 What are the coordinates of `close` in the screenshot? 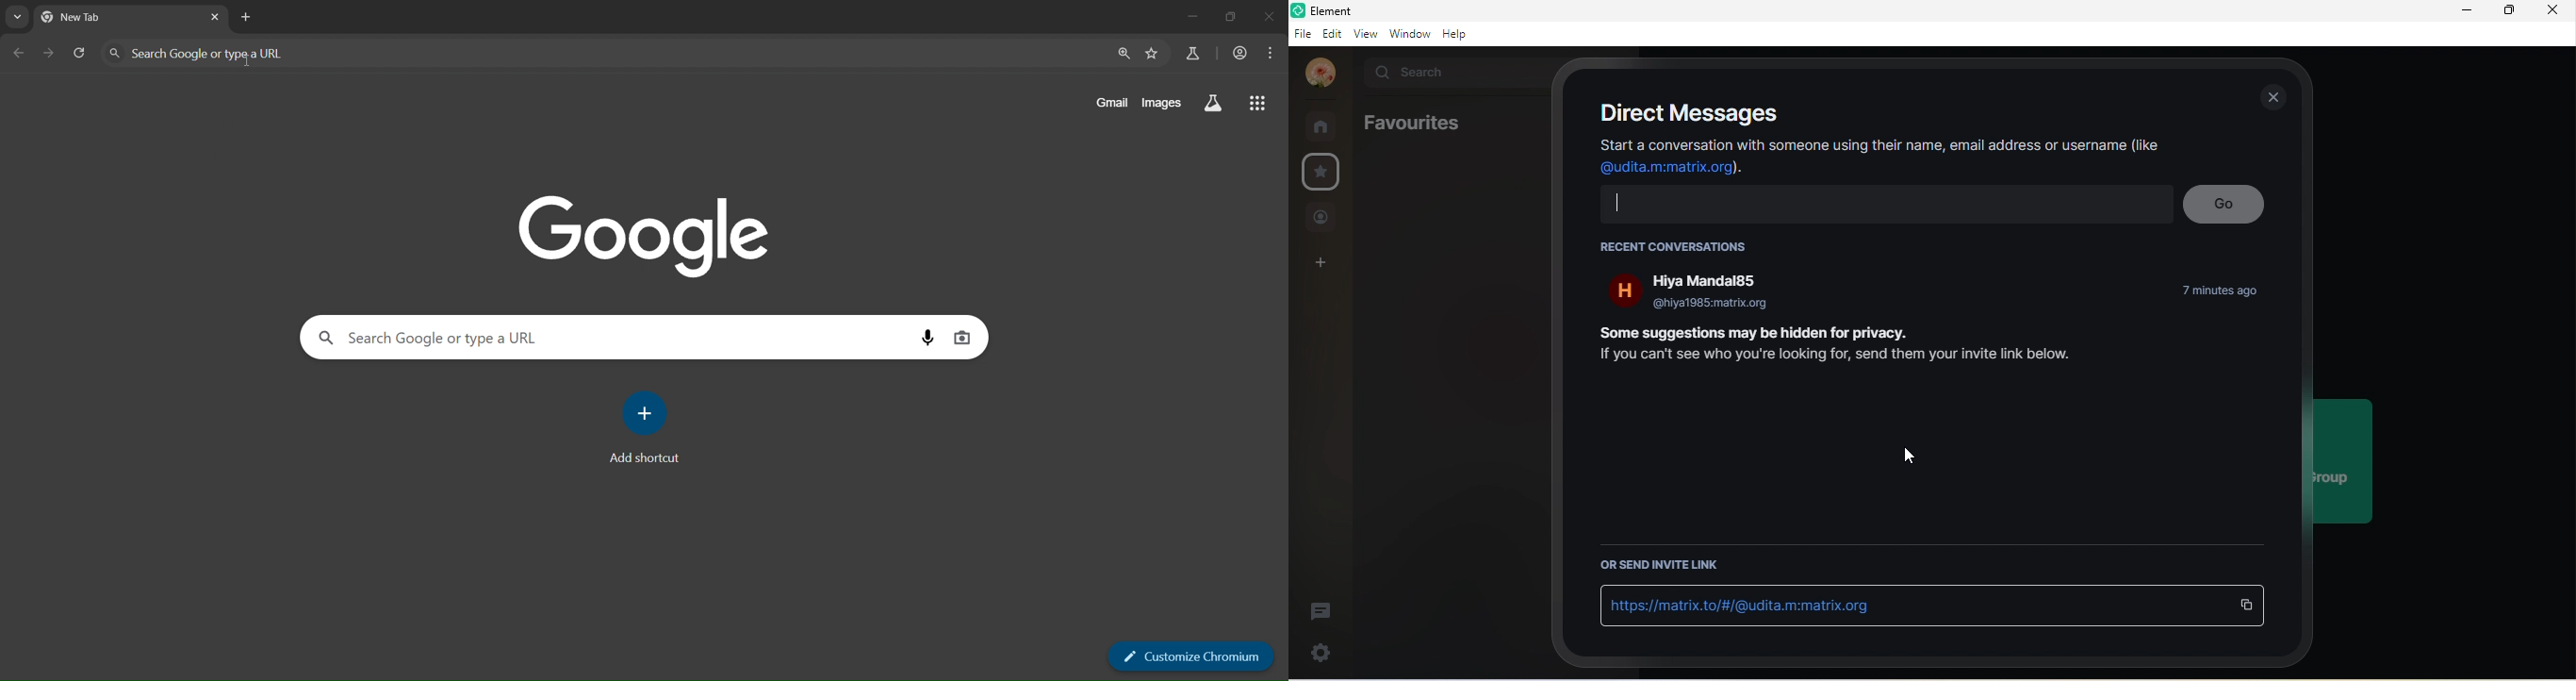 It's located at (2272, 97).